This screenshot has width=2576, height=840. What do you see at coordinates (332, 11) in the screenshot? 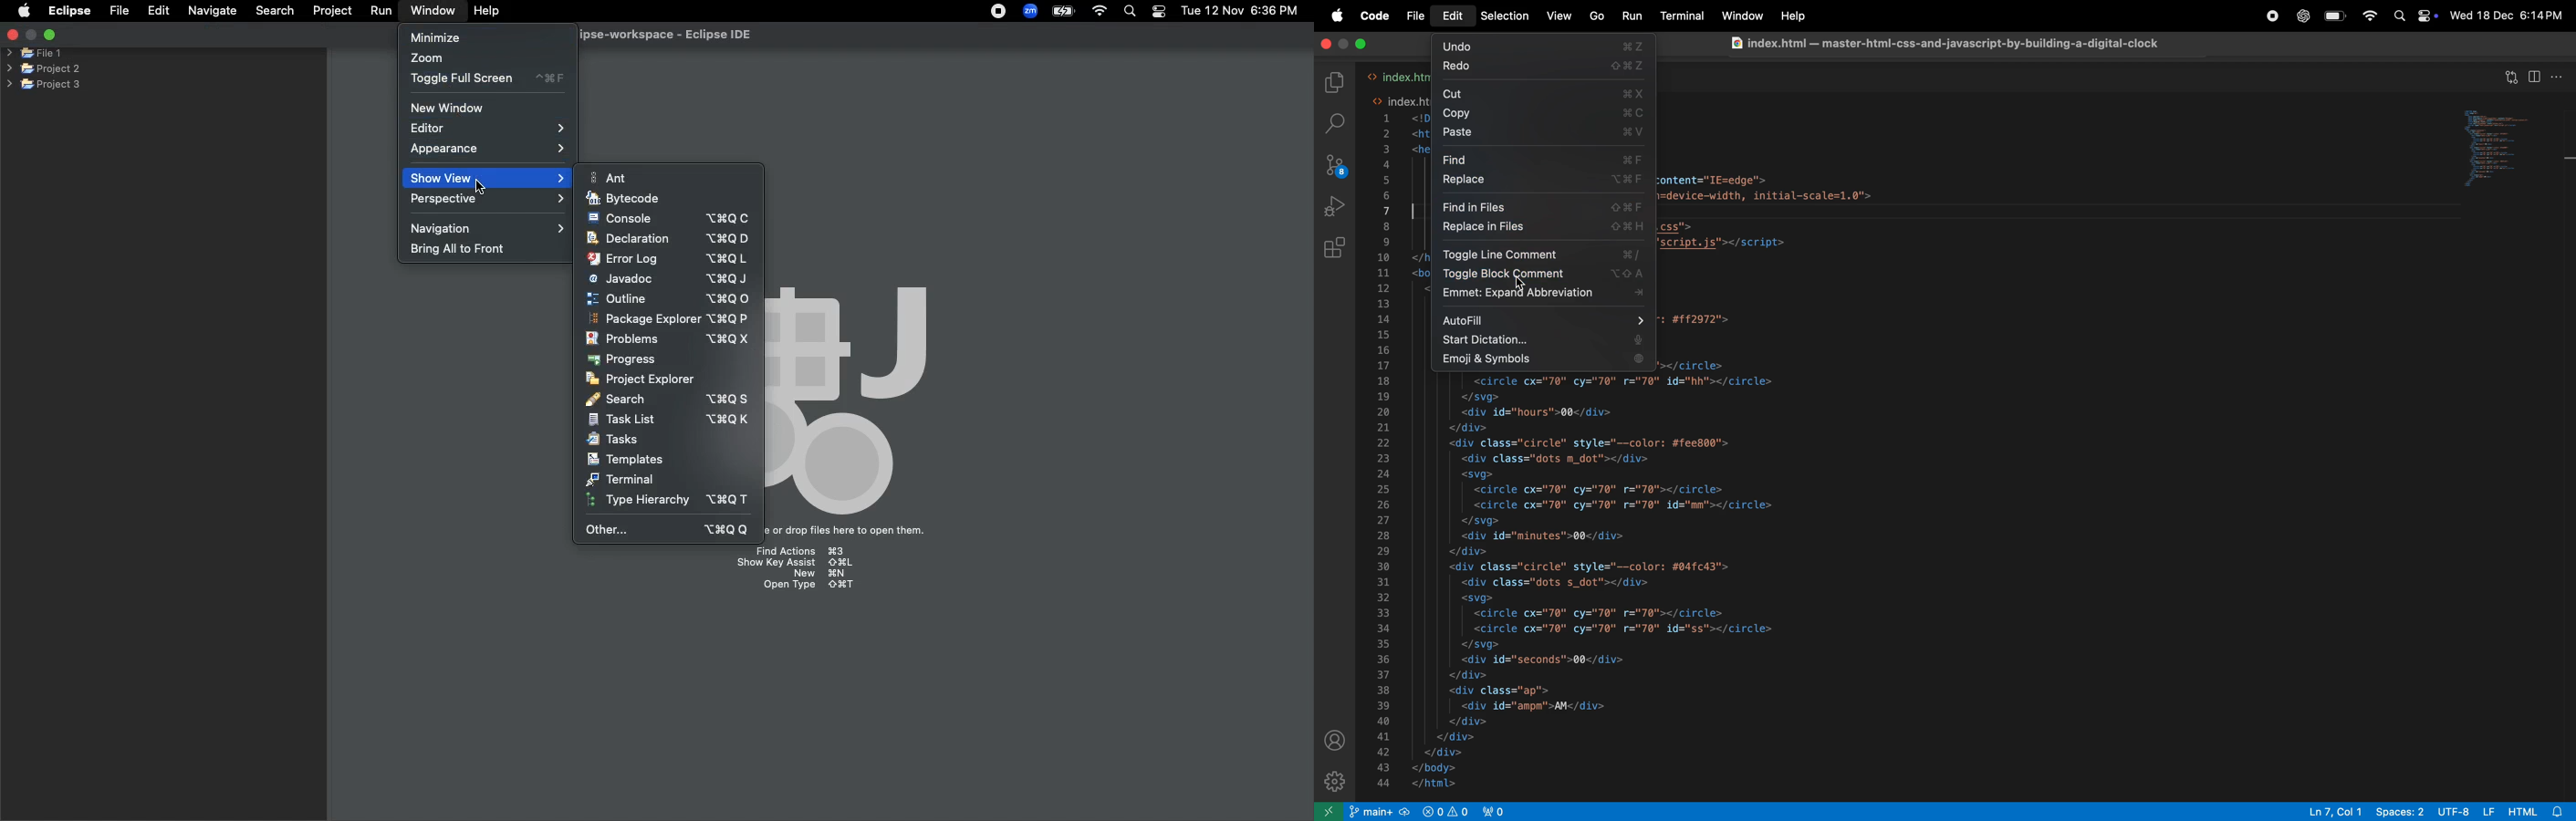
I see `Project` at bounding box center [332, 11].